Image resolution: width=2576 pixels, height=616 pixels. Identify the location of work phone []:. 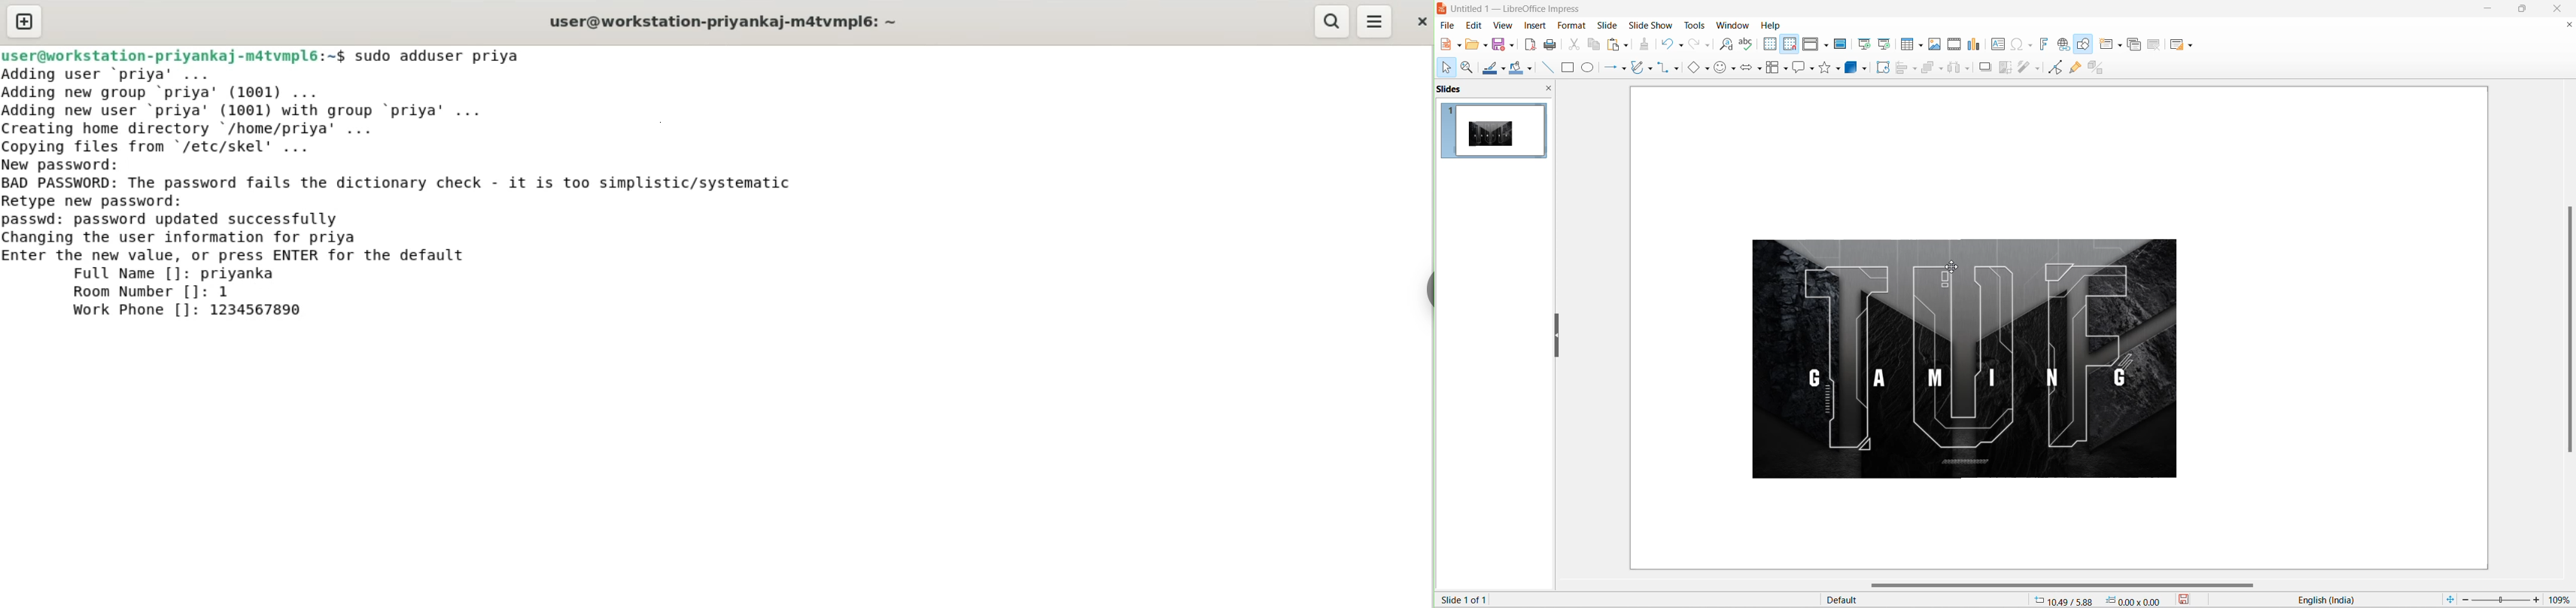
(129, 313).